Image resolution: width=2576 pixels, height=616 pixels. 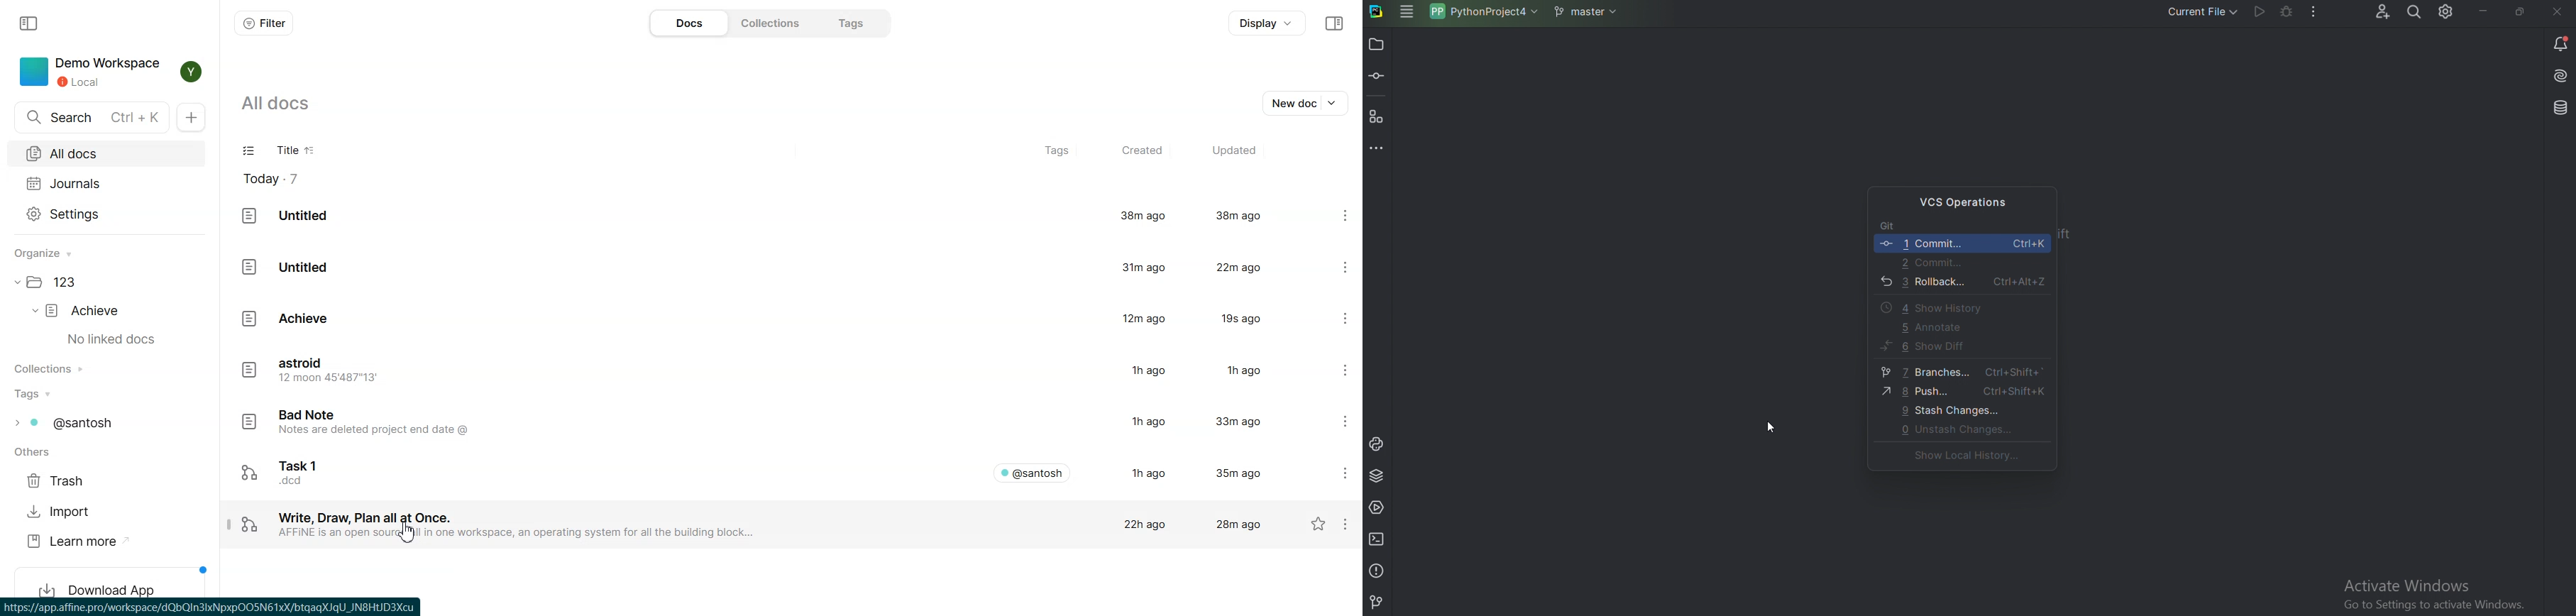 I want to click on All docs, so click(x=106, y=153).